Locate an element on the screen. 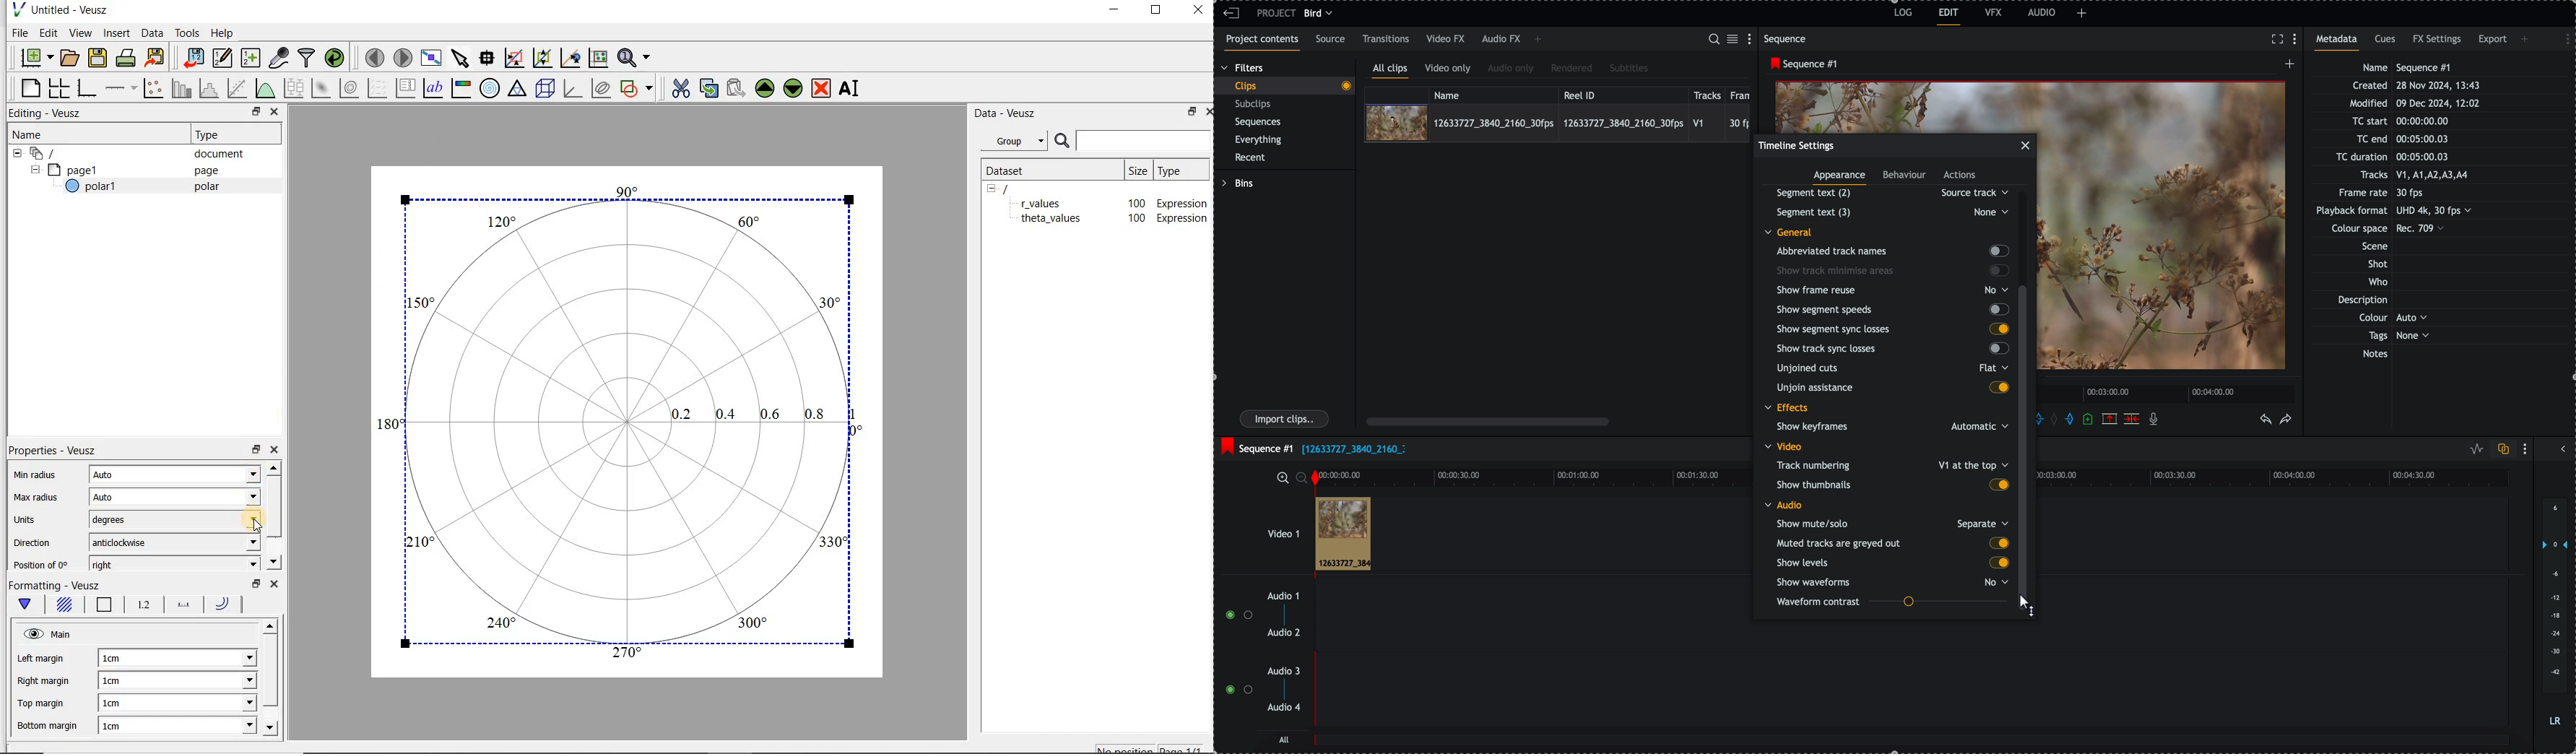 Image resolution: width=2576 pixels, height=756 pixels. sequence #1 is located at coordinates (1802, 64).